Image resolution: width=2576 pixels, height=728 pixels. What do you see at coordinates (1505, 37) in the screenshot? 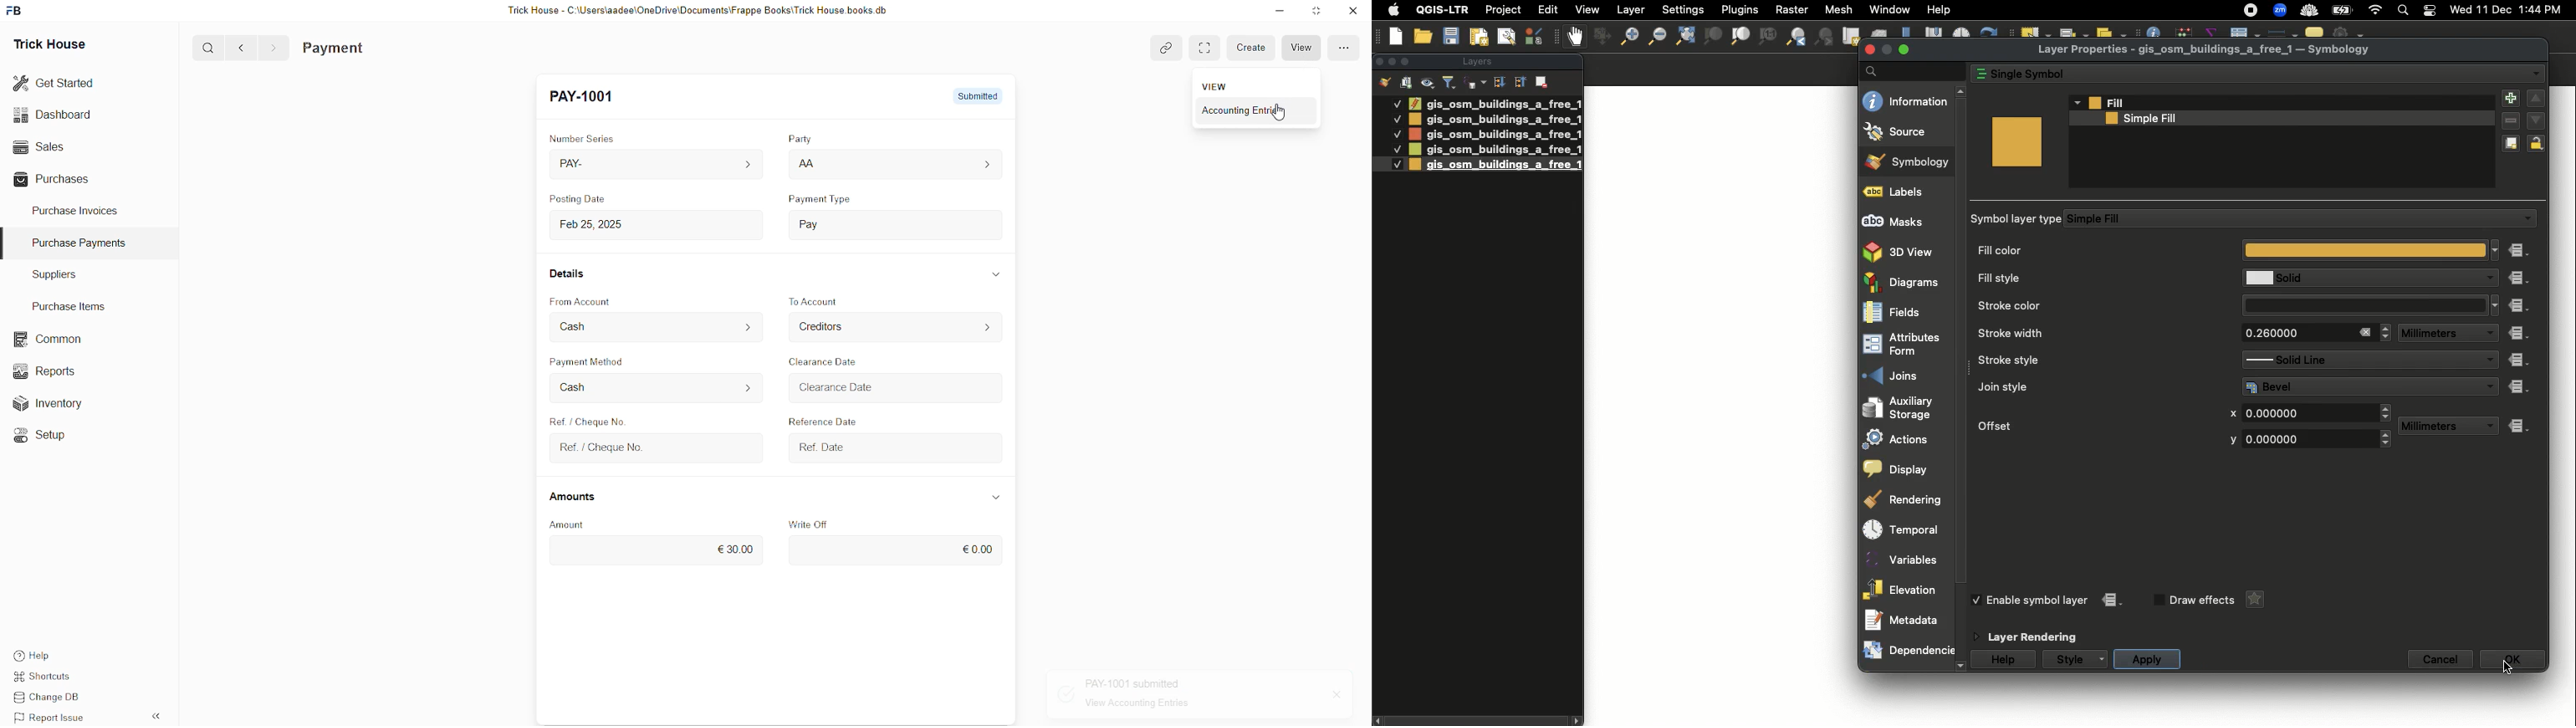
I see `Show layout manager` at bounding box center [1505, 37].